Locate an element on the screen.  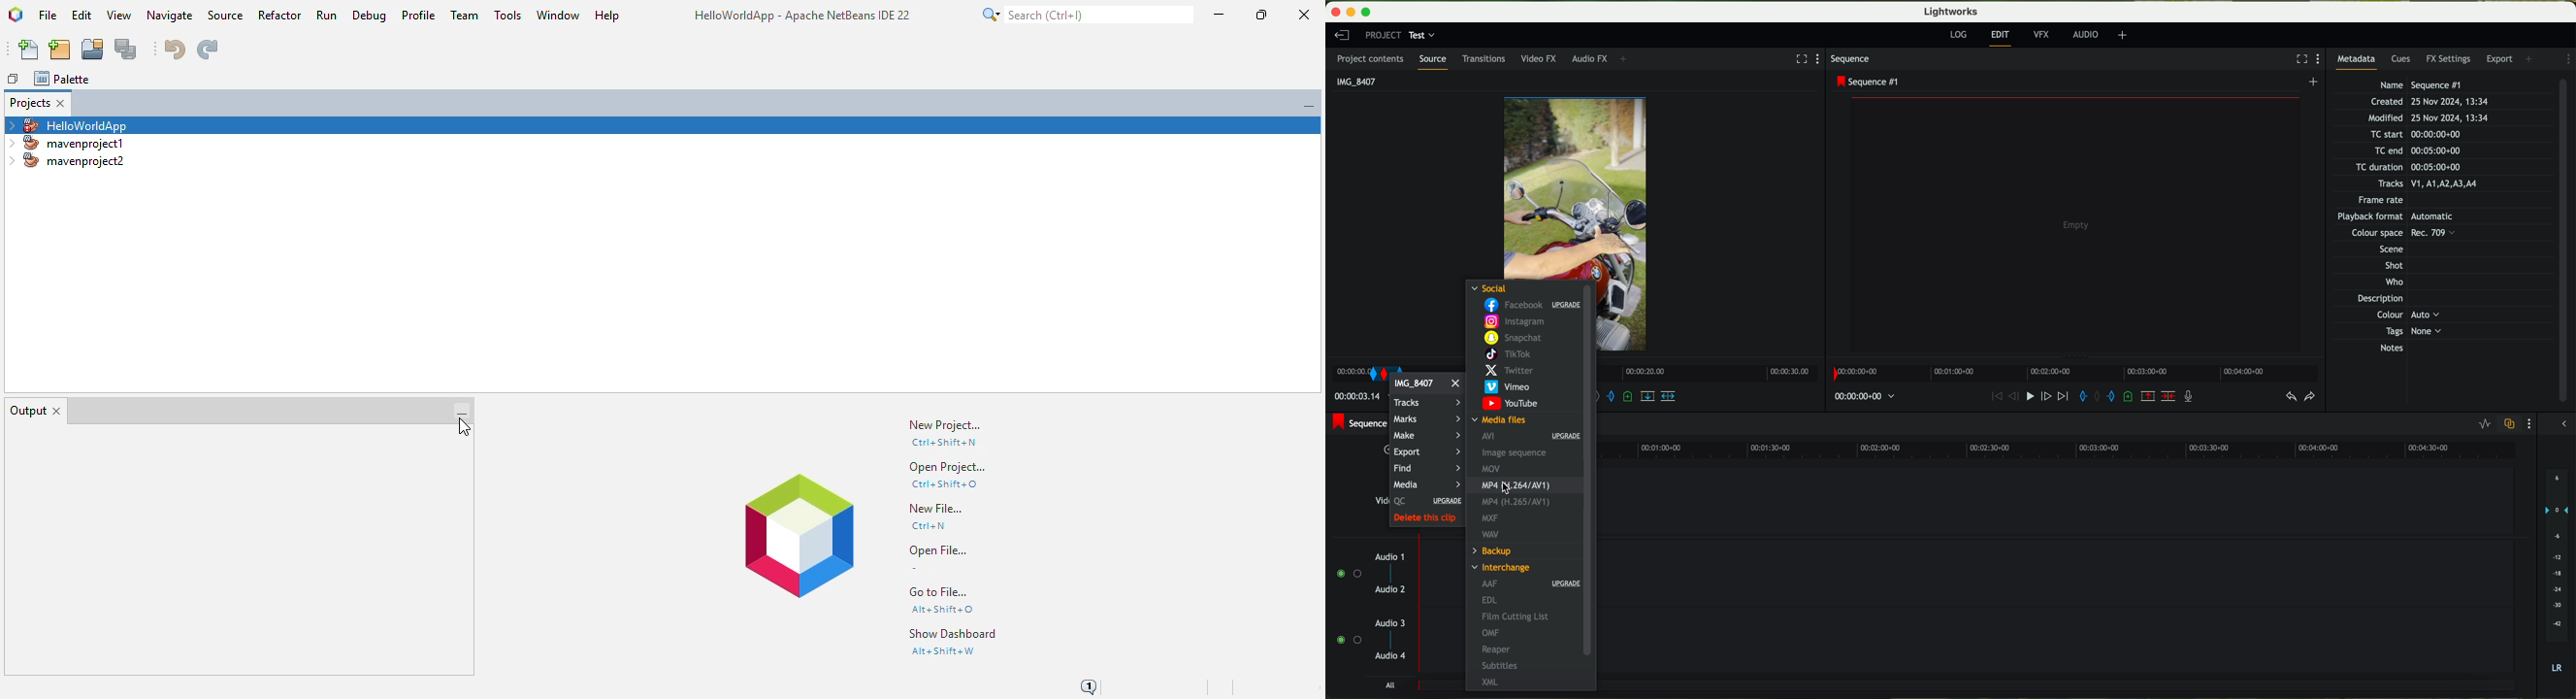
timeline is located at coordinates (2075, 373).